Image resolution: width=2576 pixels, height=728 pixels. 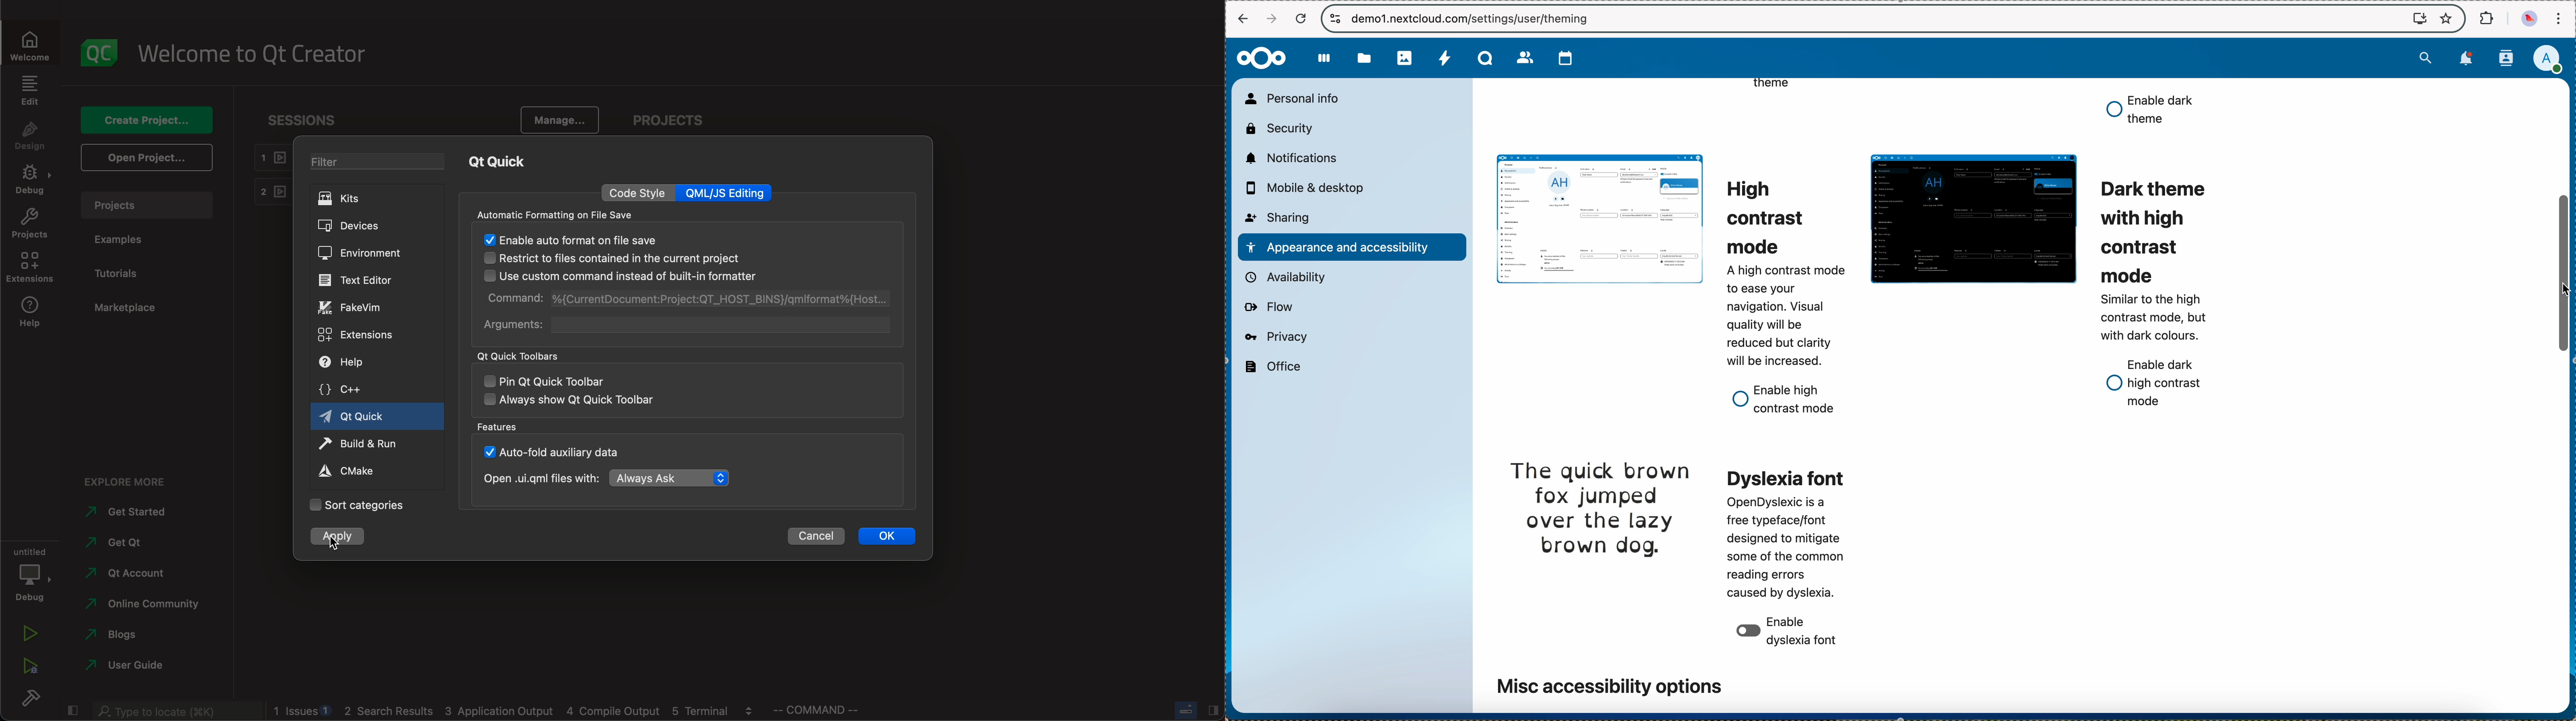 I want to click on command, so click(x=688, y=298).